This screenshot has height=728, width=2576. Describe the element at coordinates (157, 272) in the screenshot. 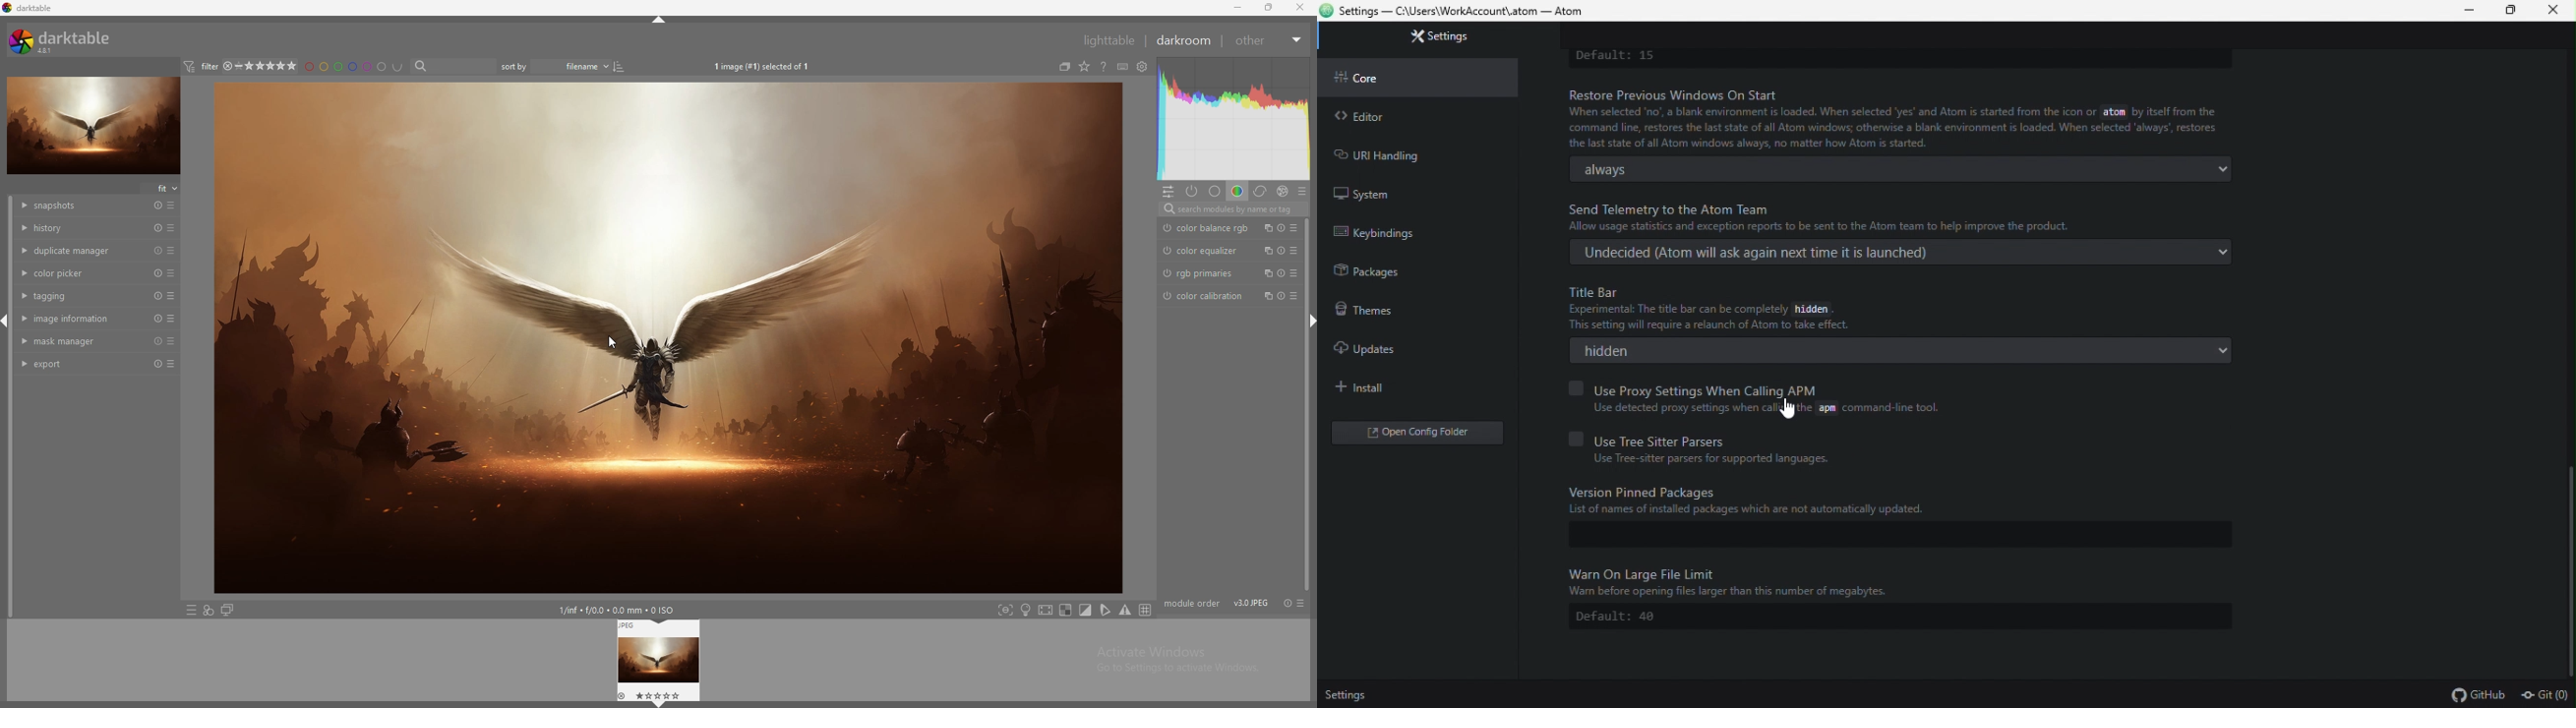

I see `reset` at that location.